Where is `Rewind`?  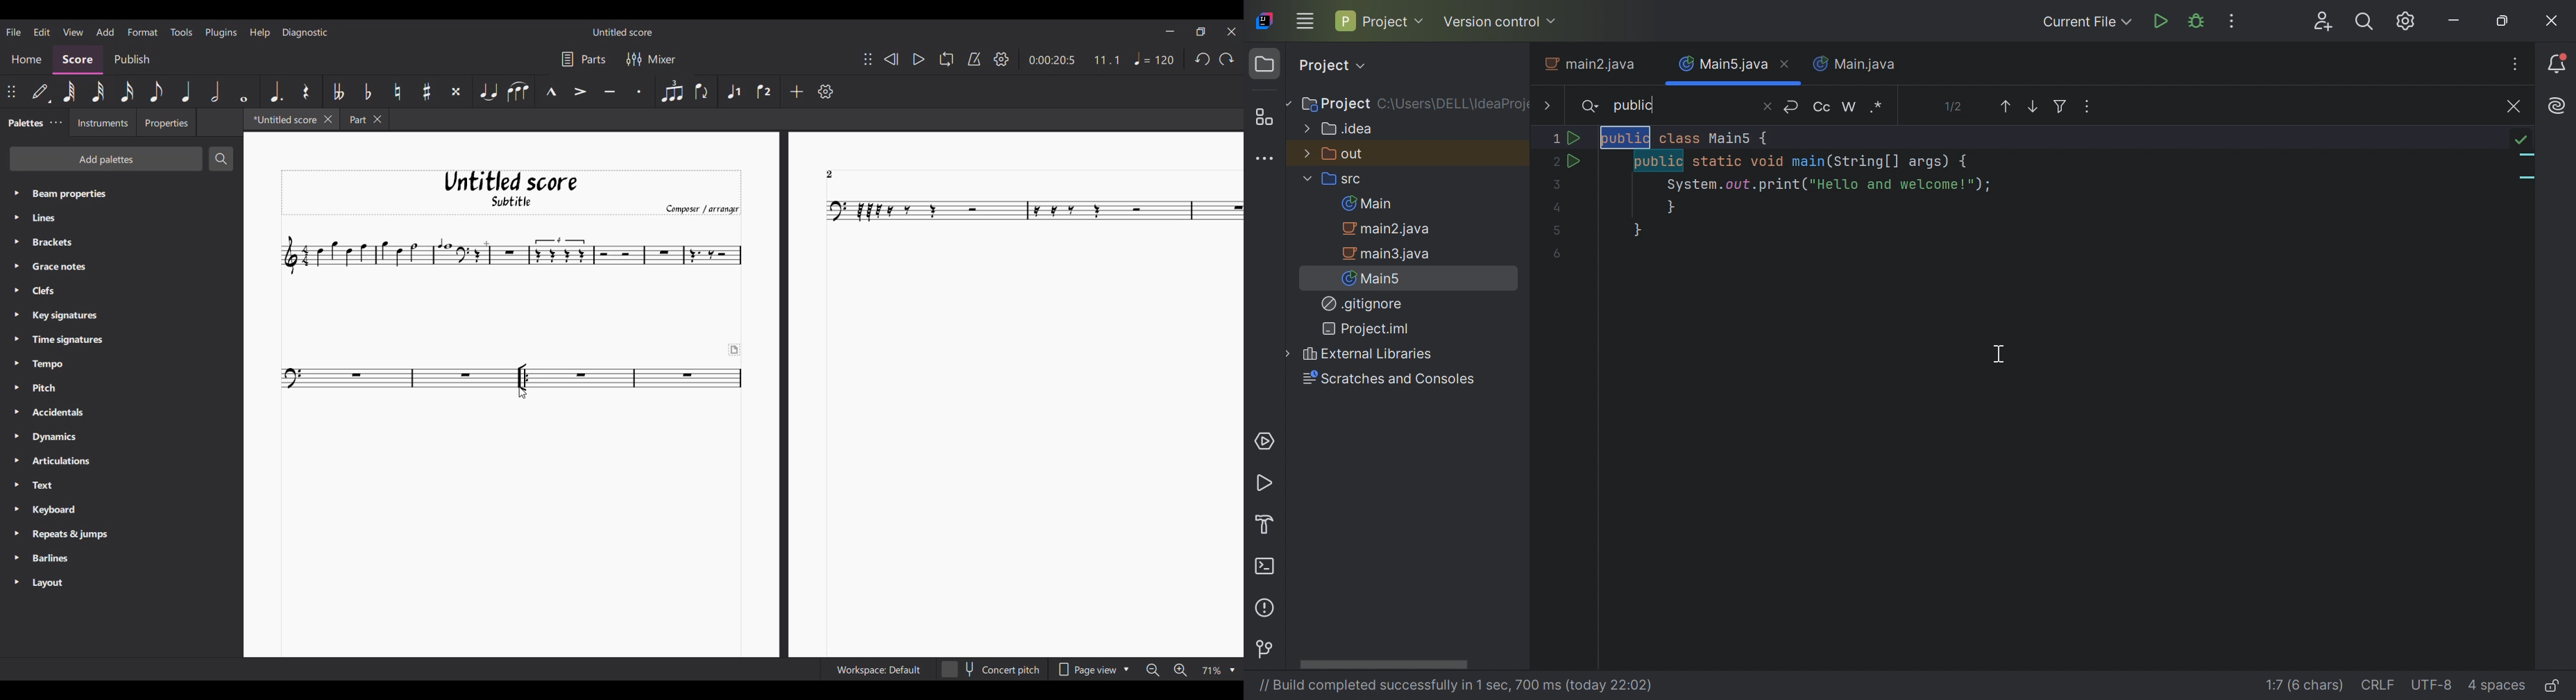
Rewind is located at coordinates (891, 59).